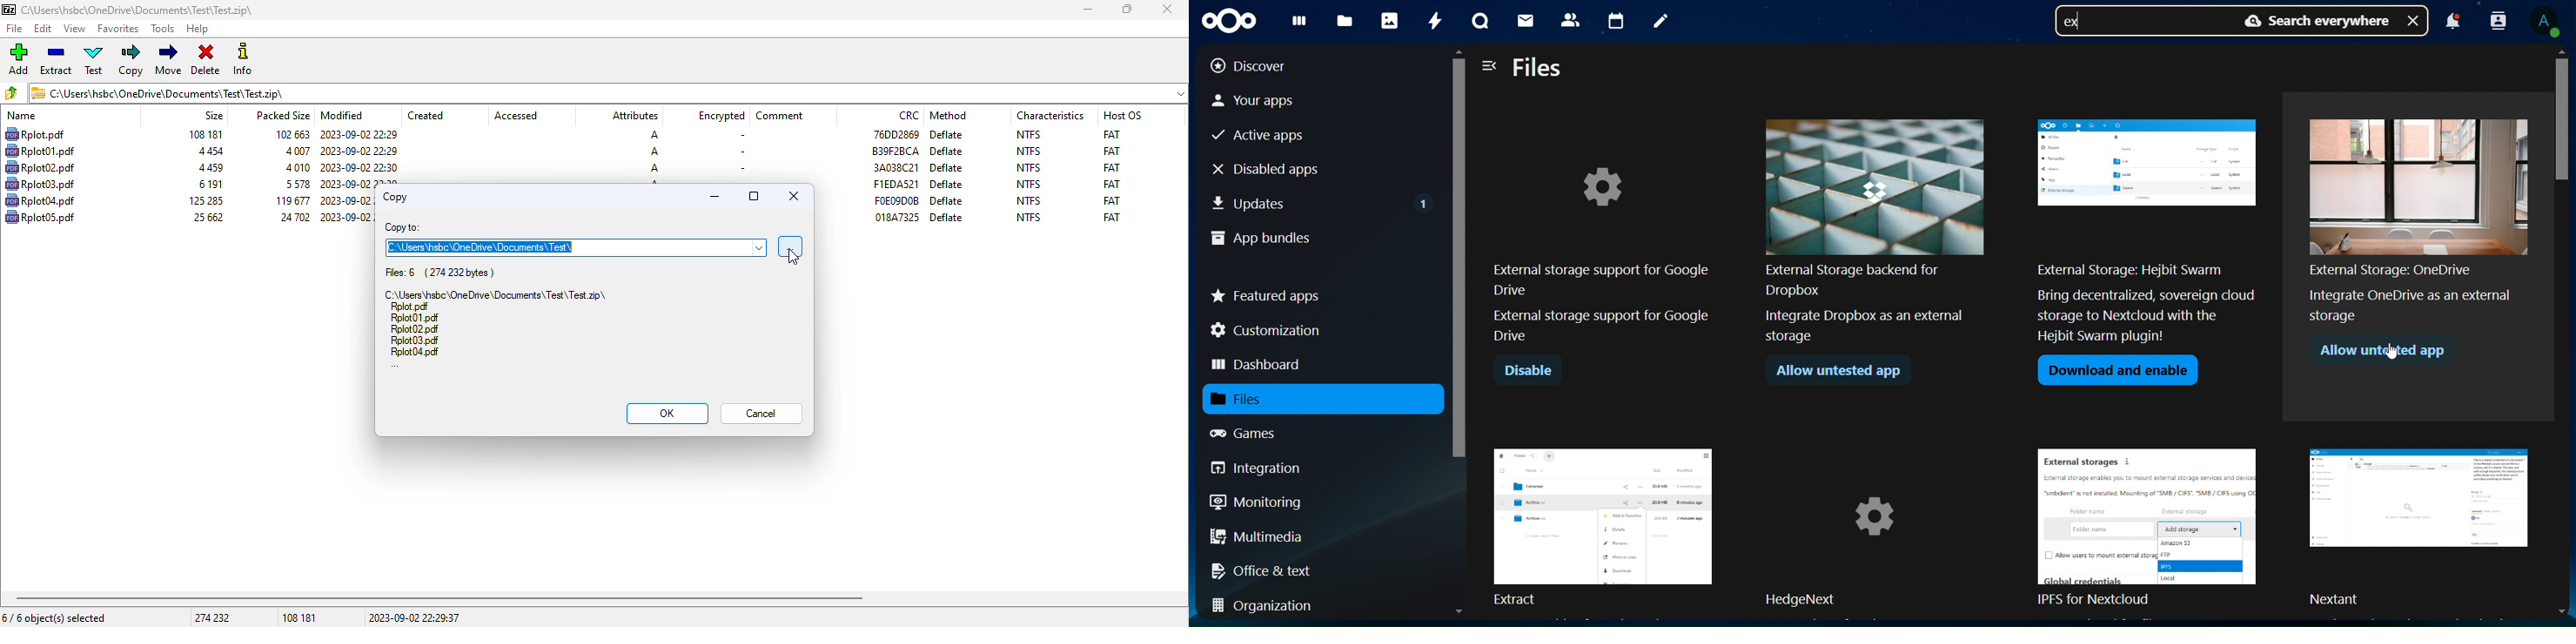 This screenshot has height=644, width=2576. Describe the element at coordinates (1259, 366) in the screenshot. I see `dashboard` at that location.